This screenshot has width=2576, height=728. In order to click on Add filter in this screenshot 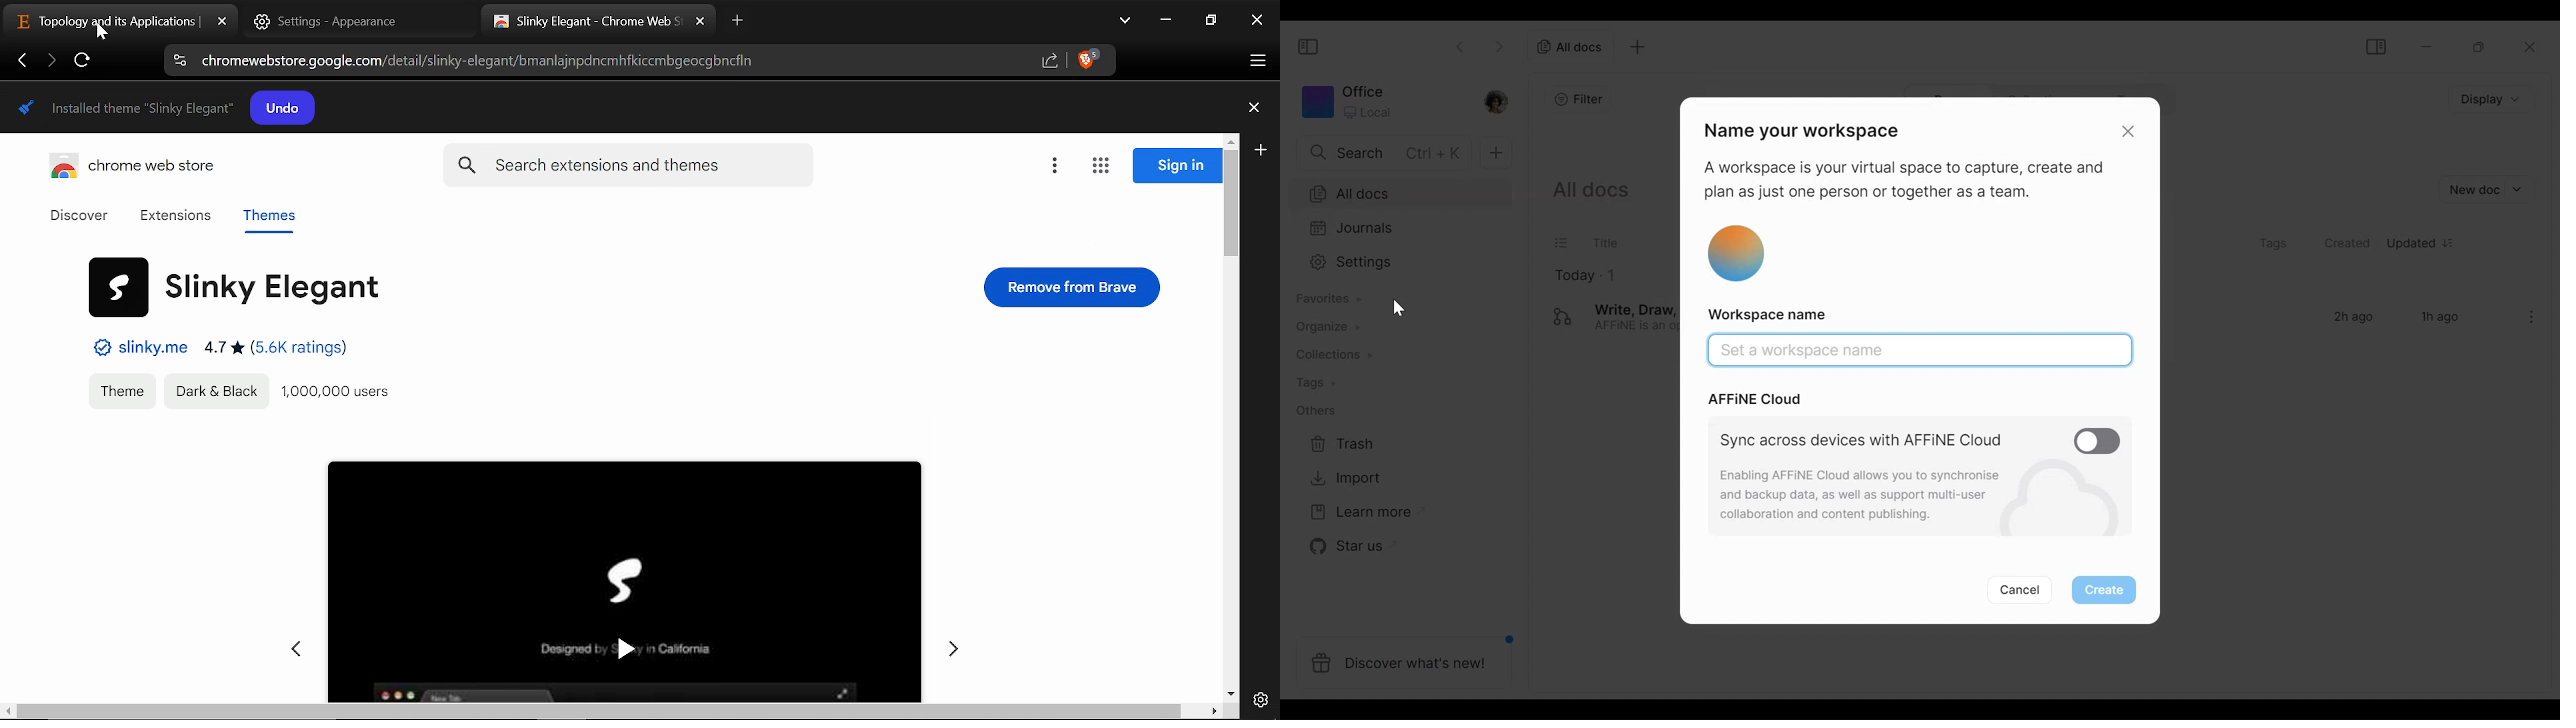, I will do `click(1573, 99)`.